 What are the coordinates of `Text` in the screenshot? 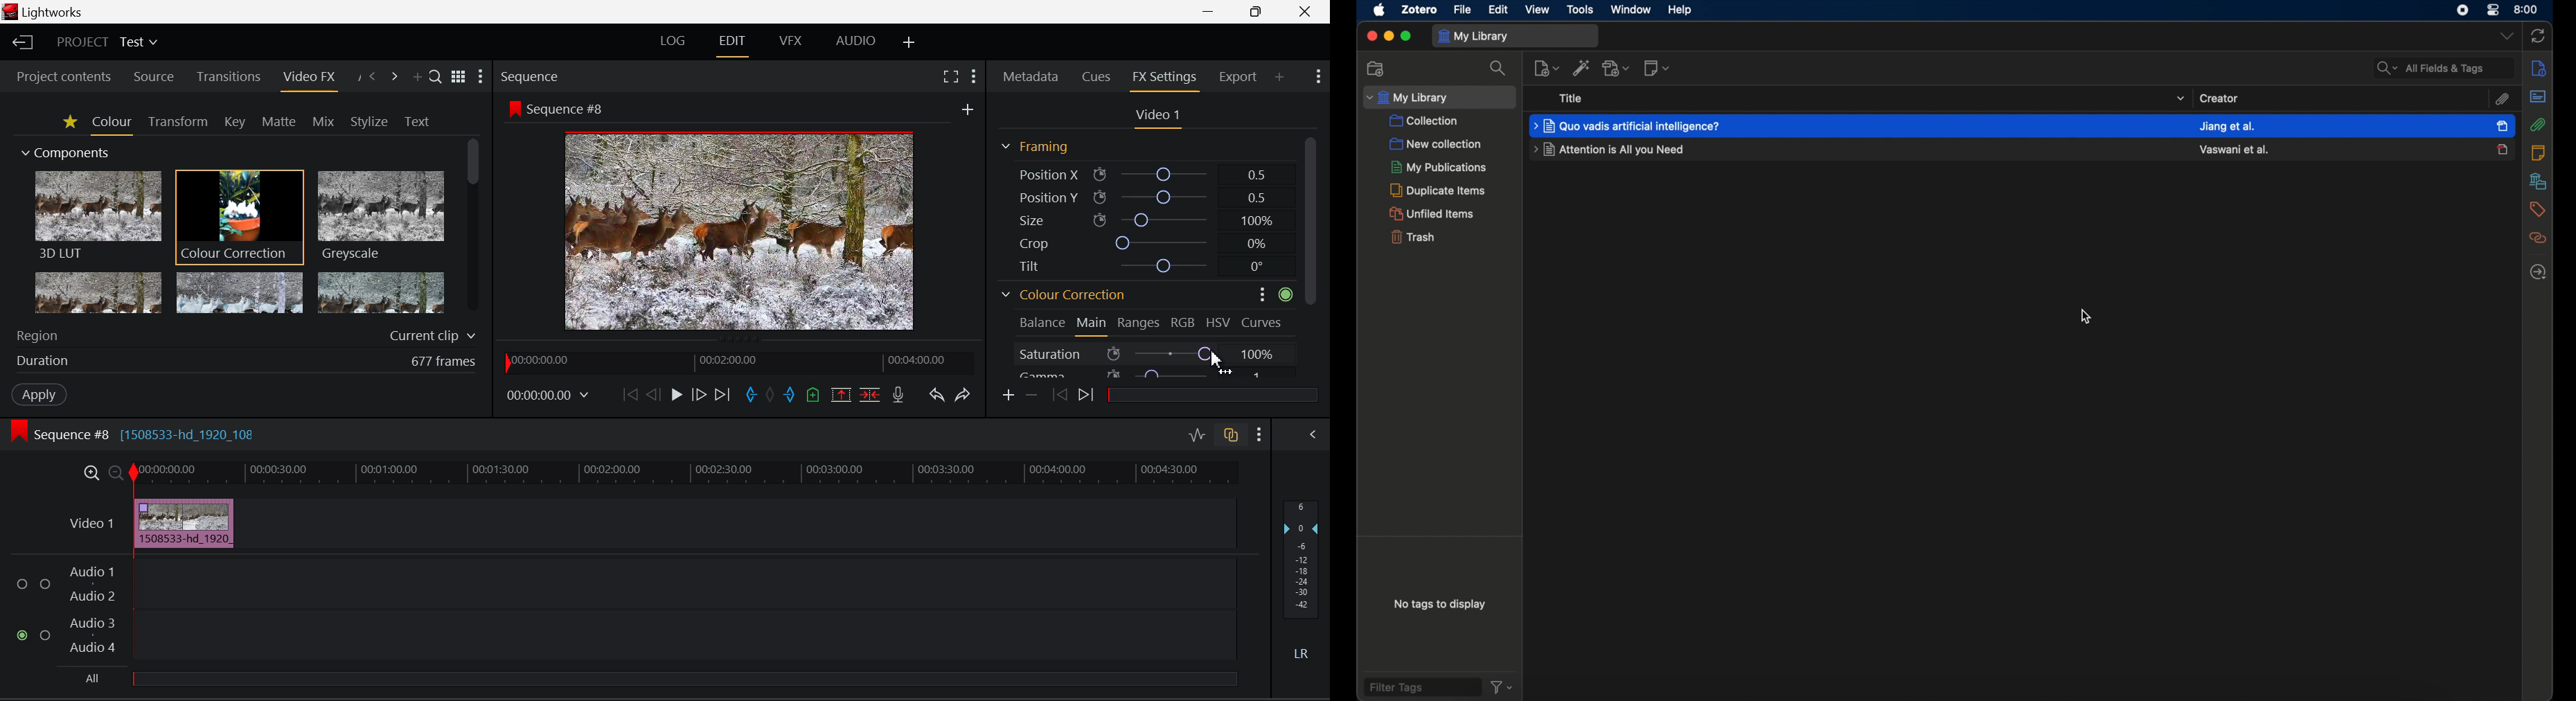 It's located at (417, 121).